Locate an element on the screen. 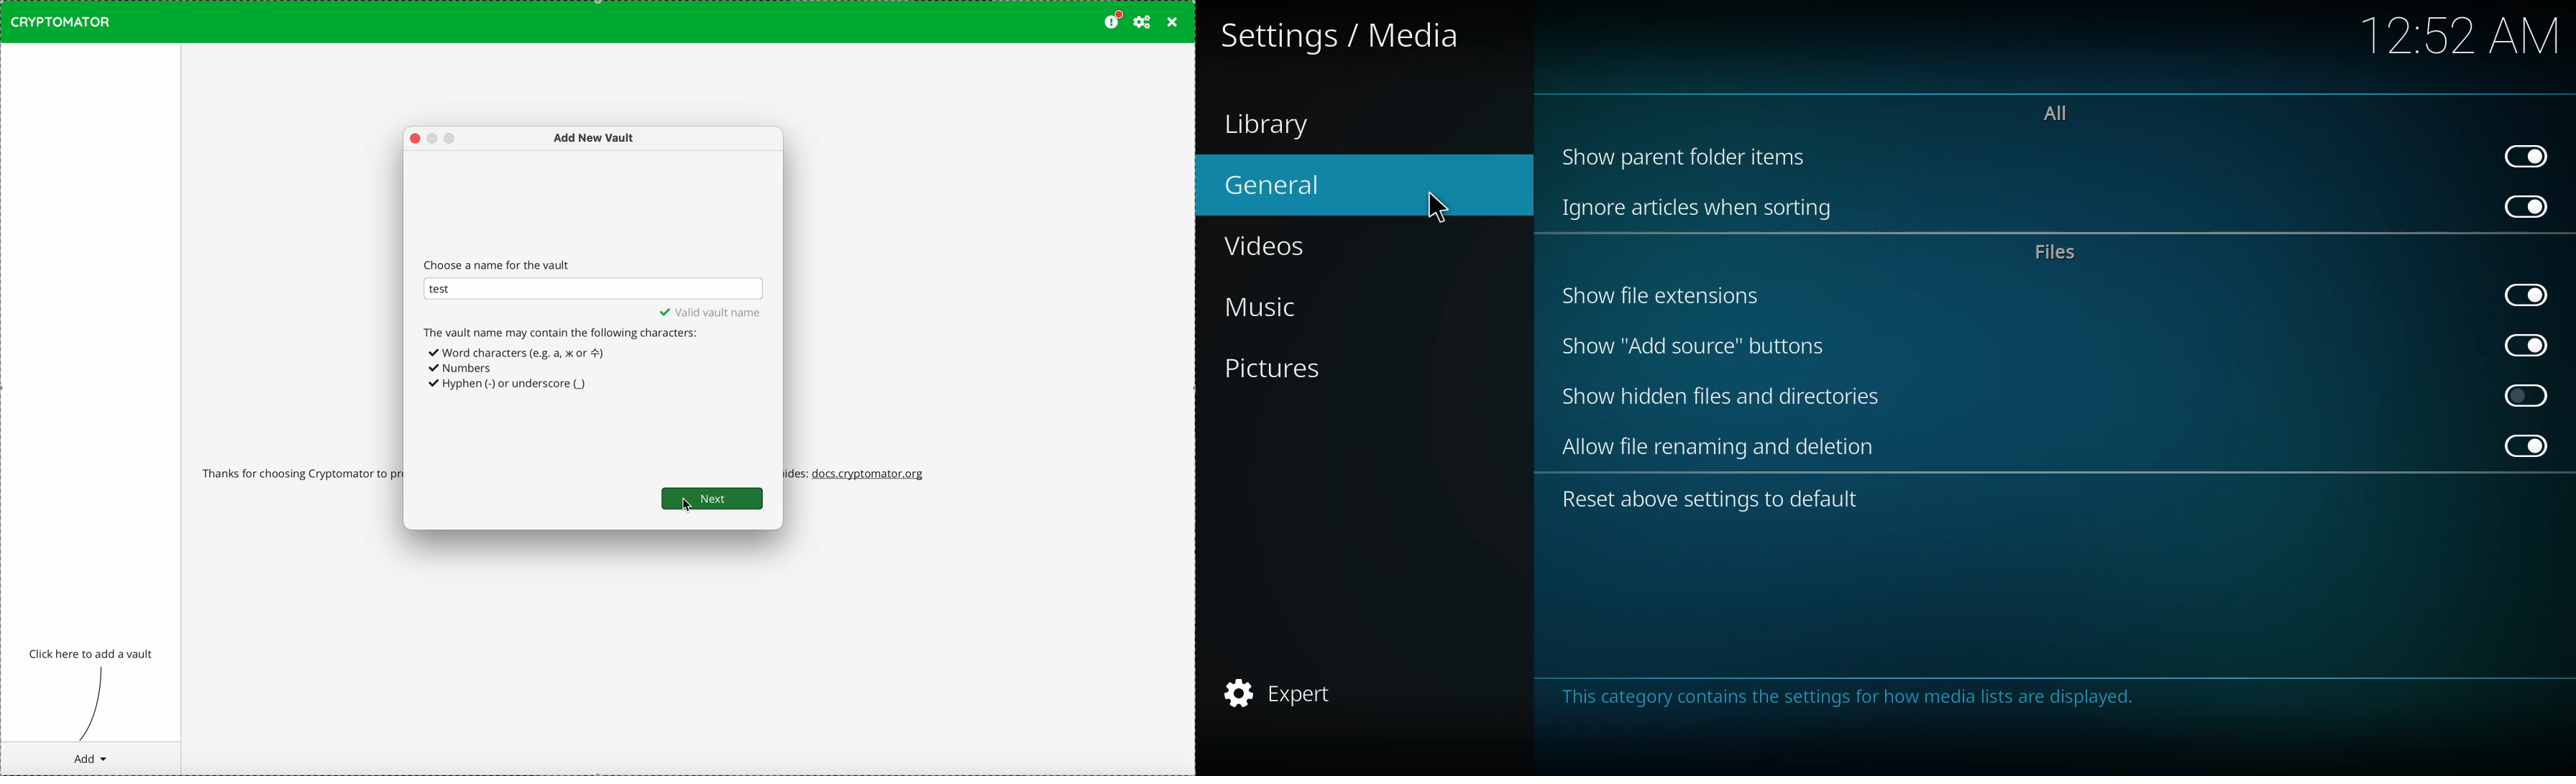 The width and height of the screenshot is (2576, 784). reset above settings to default is located at coordinates (1713, 501).